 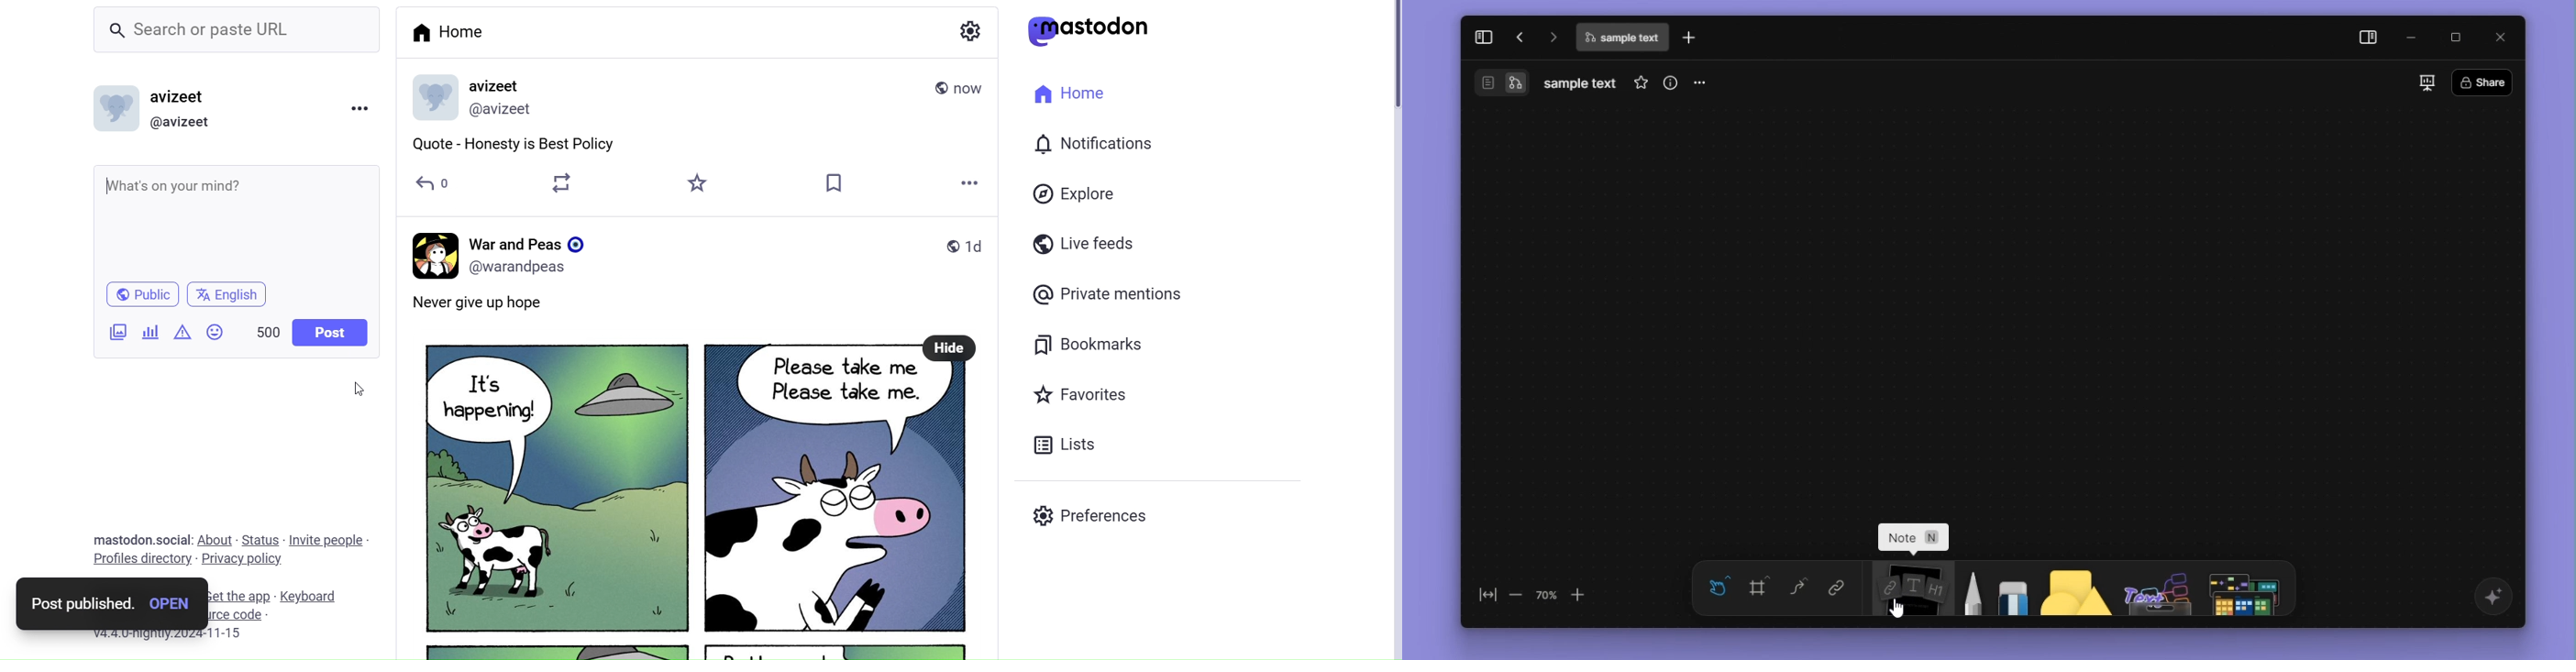 I want to click on About, so click(x=217, y=539).